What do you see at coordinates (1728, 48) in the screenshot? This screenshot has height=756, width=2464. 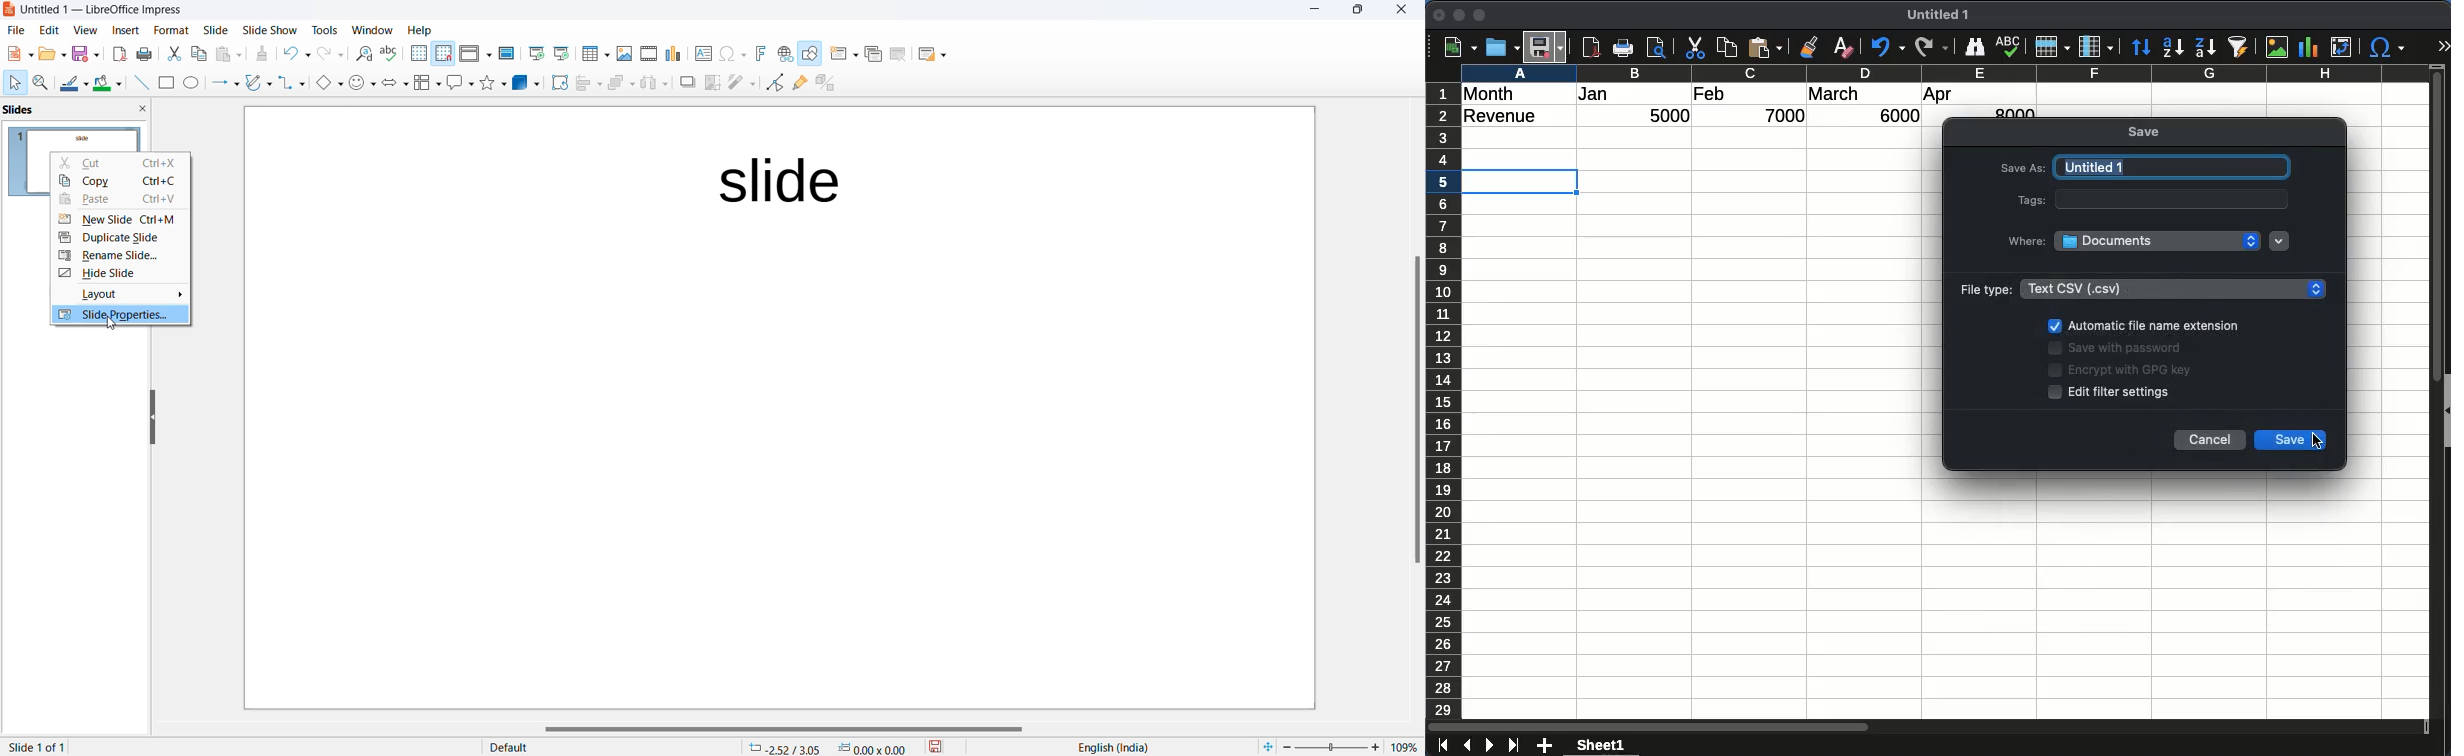 I see `copy` at bounding box center [1728, 48].